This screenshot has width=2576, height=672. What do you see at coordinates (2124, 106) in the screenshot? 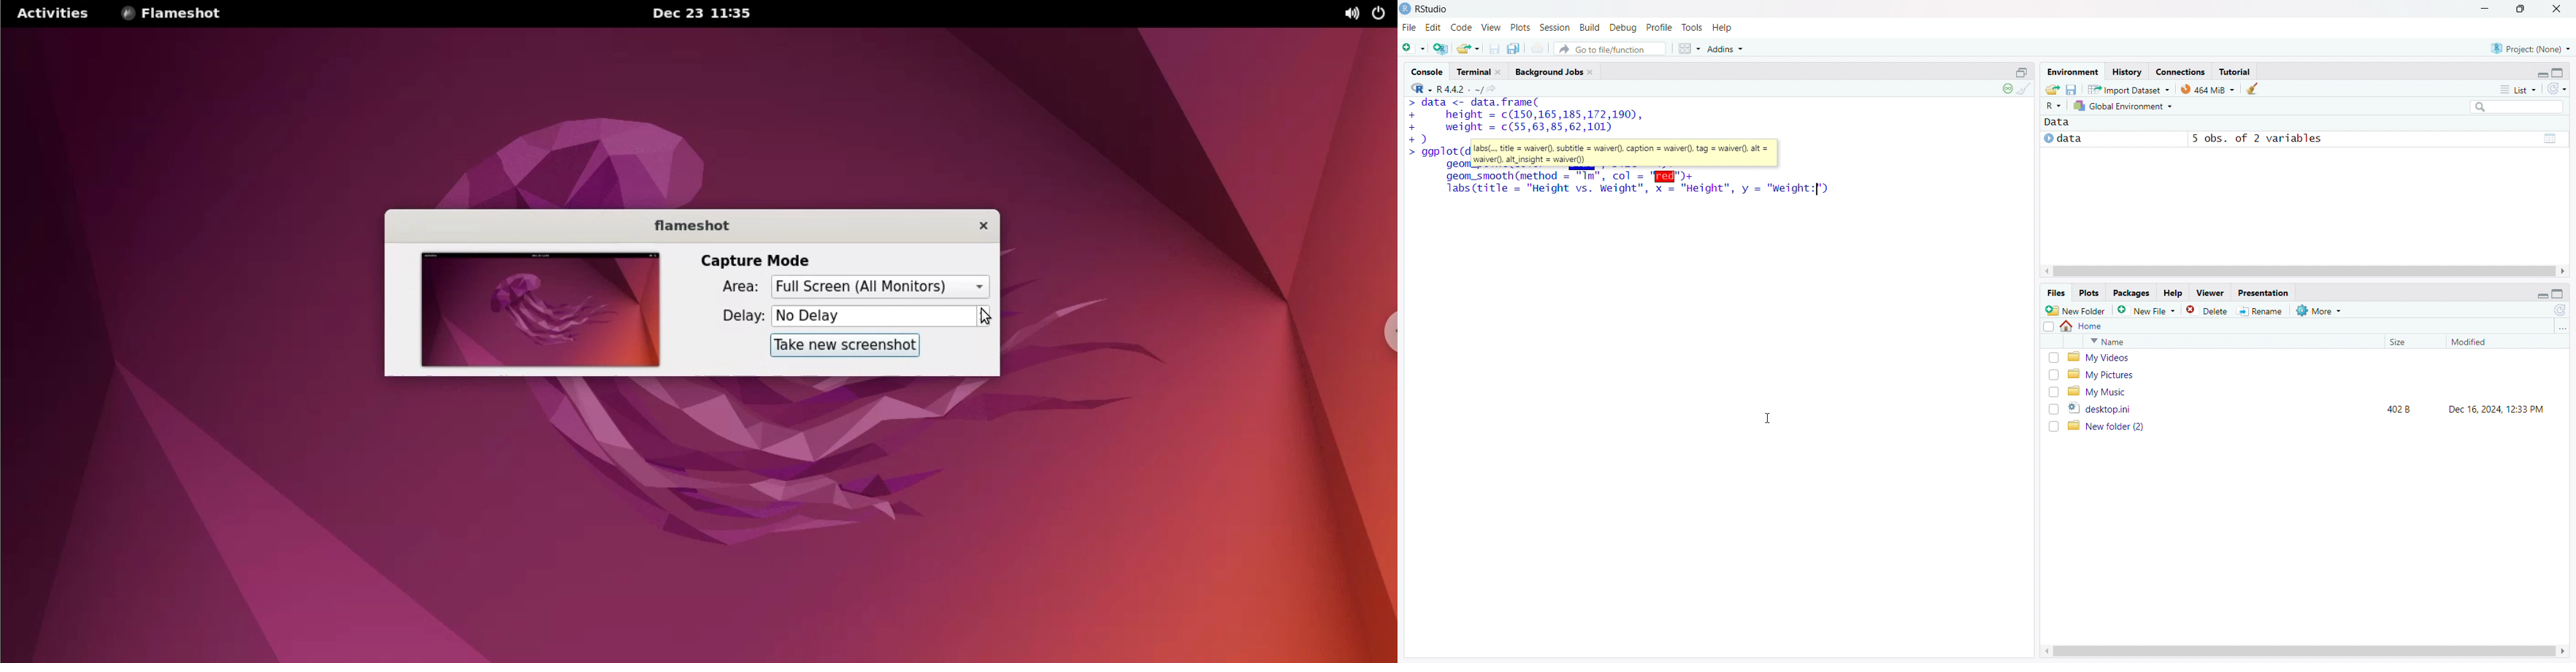
I see `select environment` at bounding box center [2124, 106].